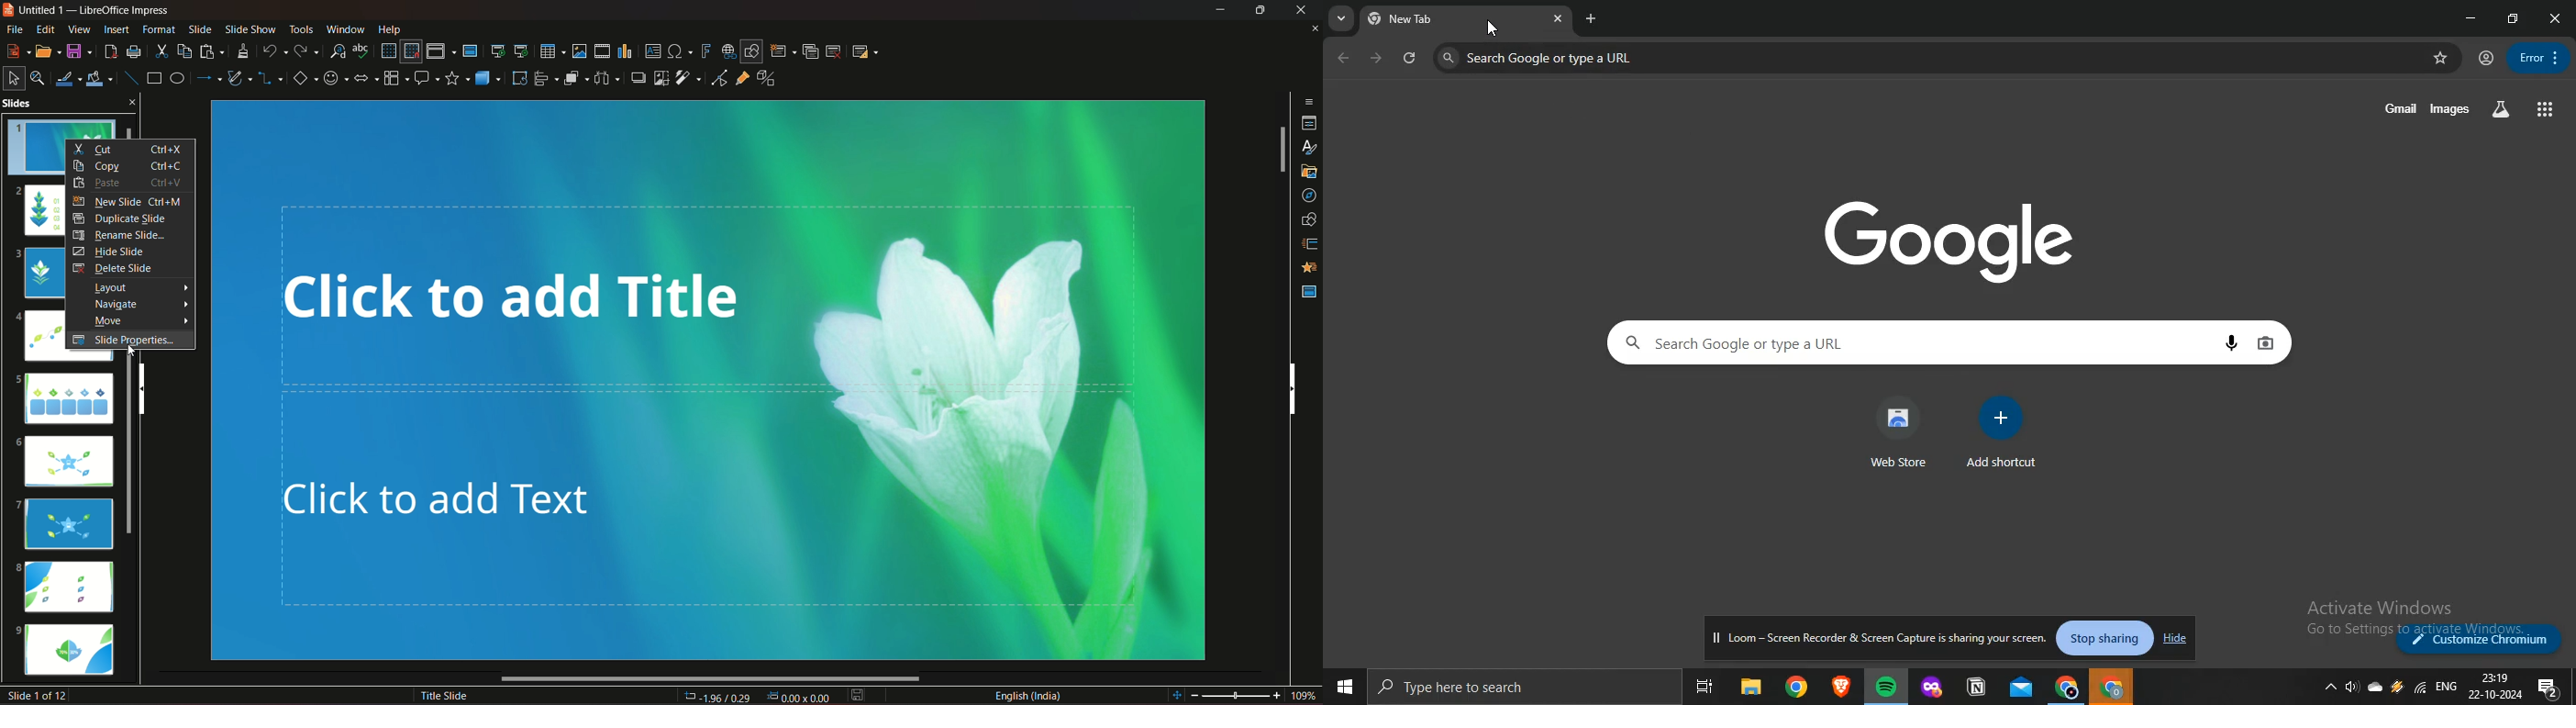 This screenshot has width=2576, height=728. I want to click on language, so click(1029, 695).